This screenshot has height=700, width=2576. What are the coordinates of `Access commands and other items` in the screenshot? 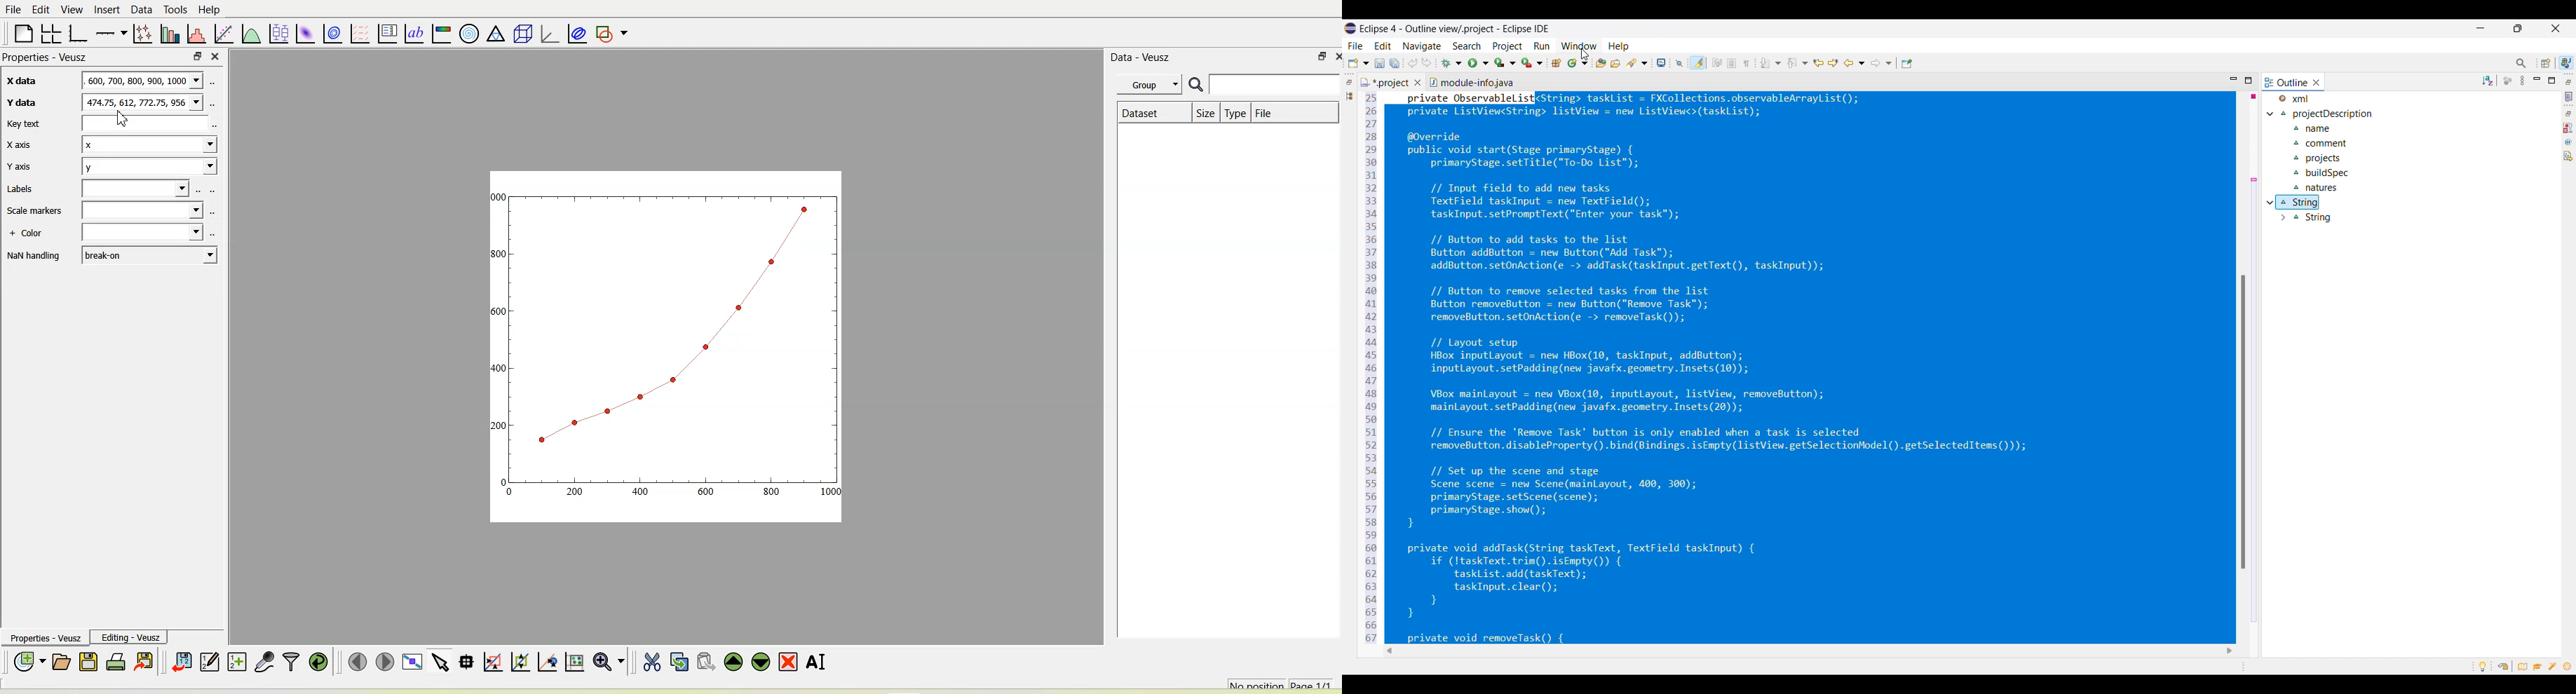 It's located at (2522, 63).